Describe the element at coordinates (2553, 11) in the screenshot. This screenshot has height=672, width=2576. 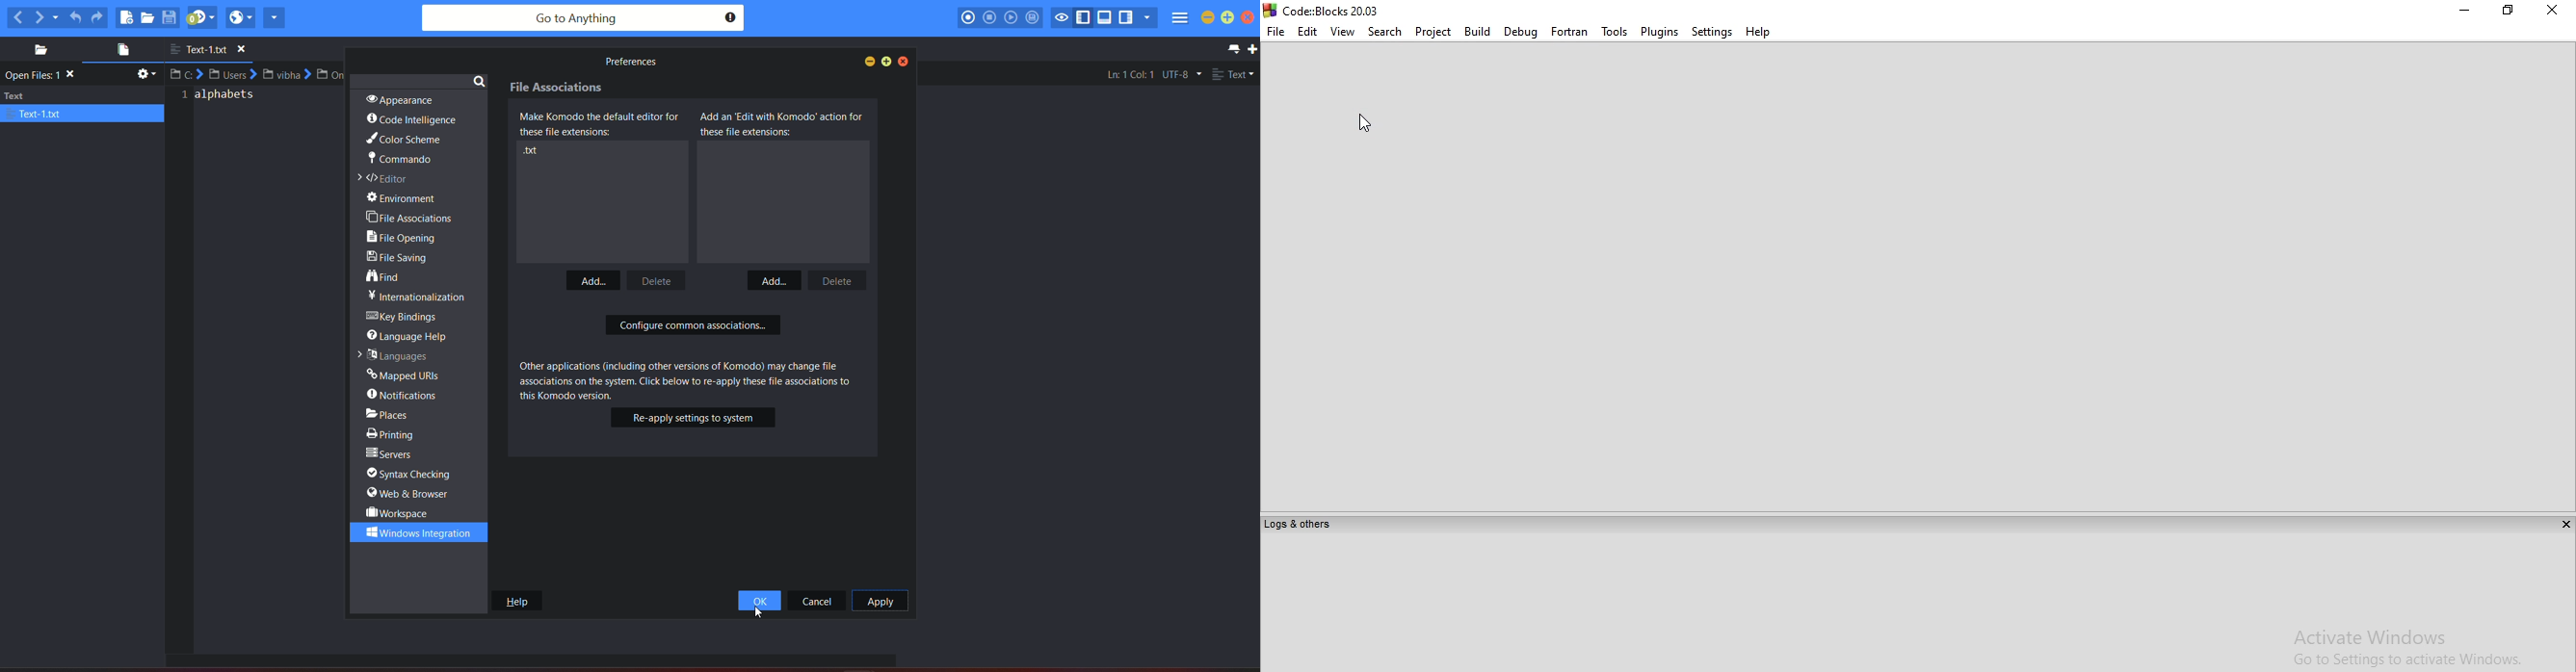
I see `Close` at that location.